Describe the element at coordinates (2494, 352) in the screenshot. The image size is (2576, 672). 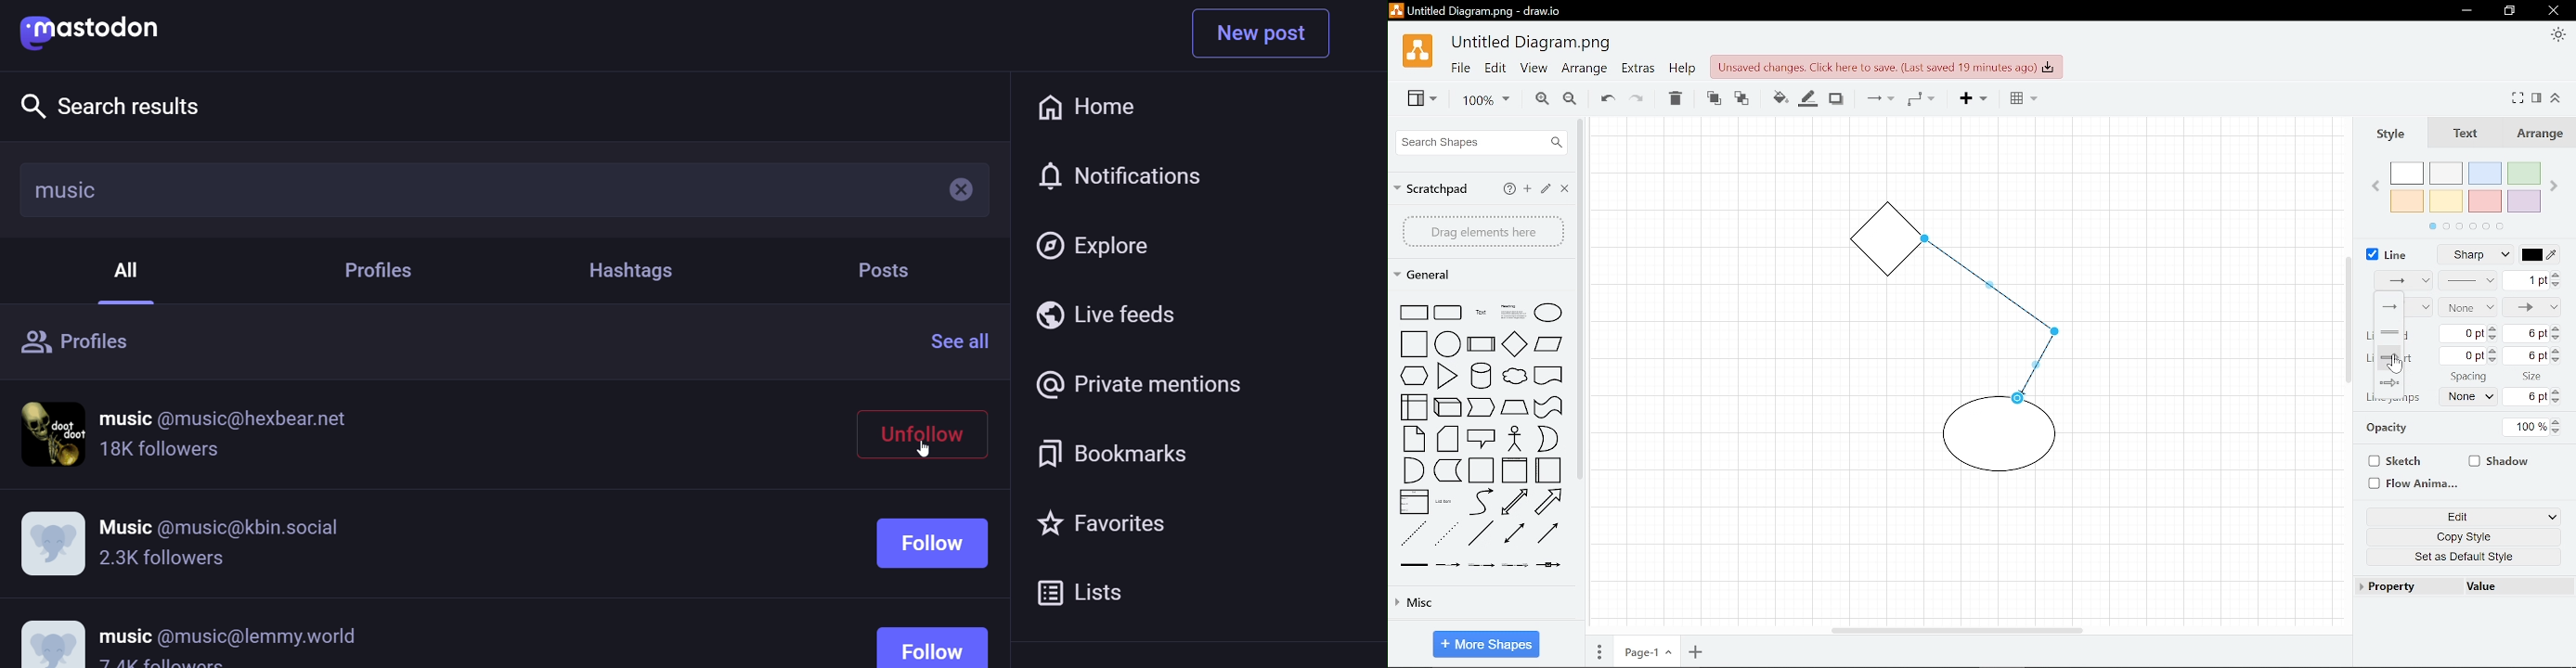
I see `Increase` at that location.